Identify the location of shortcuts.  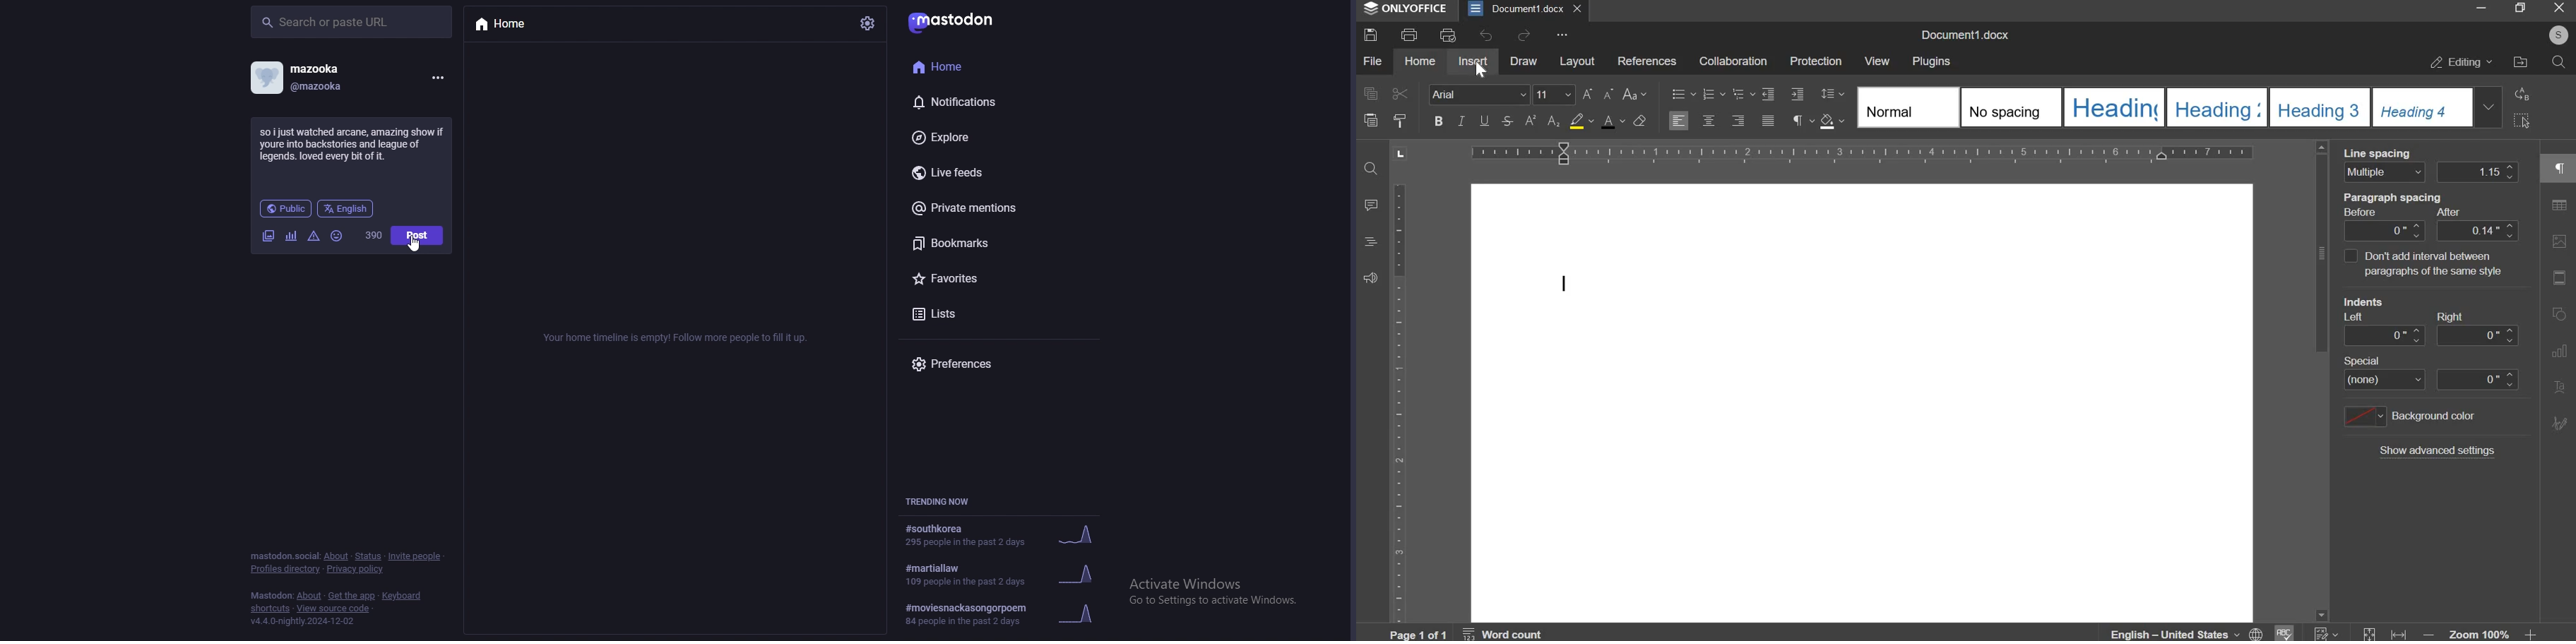
(268, 609).